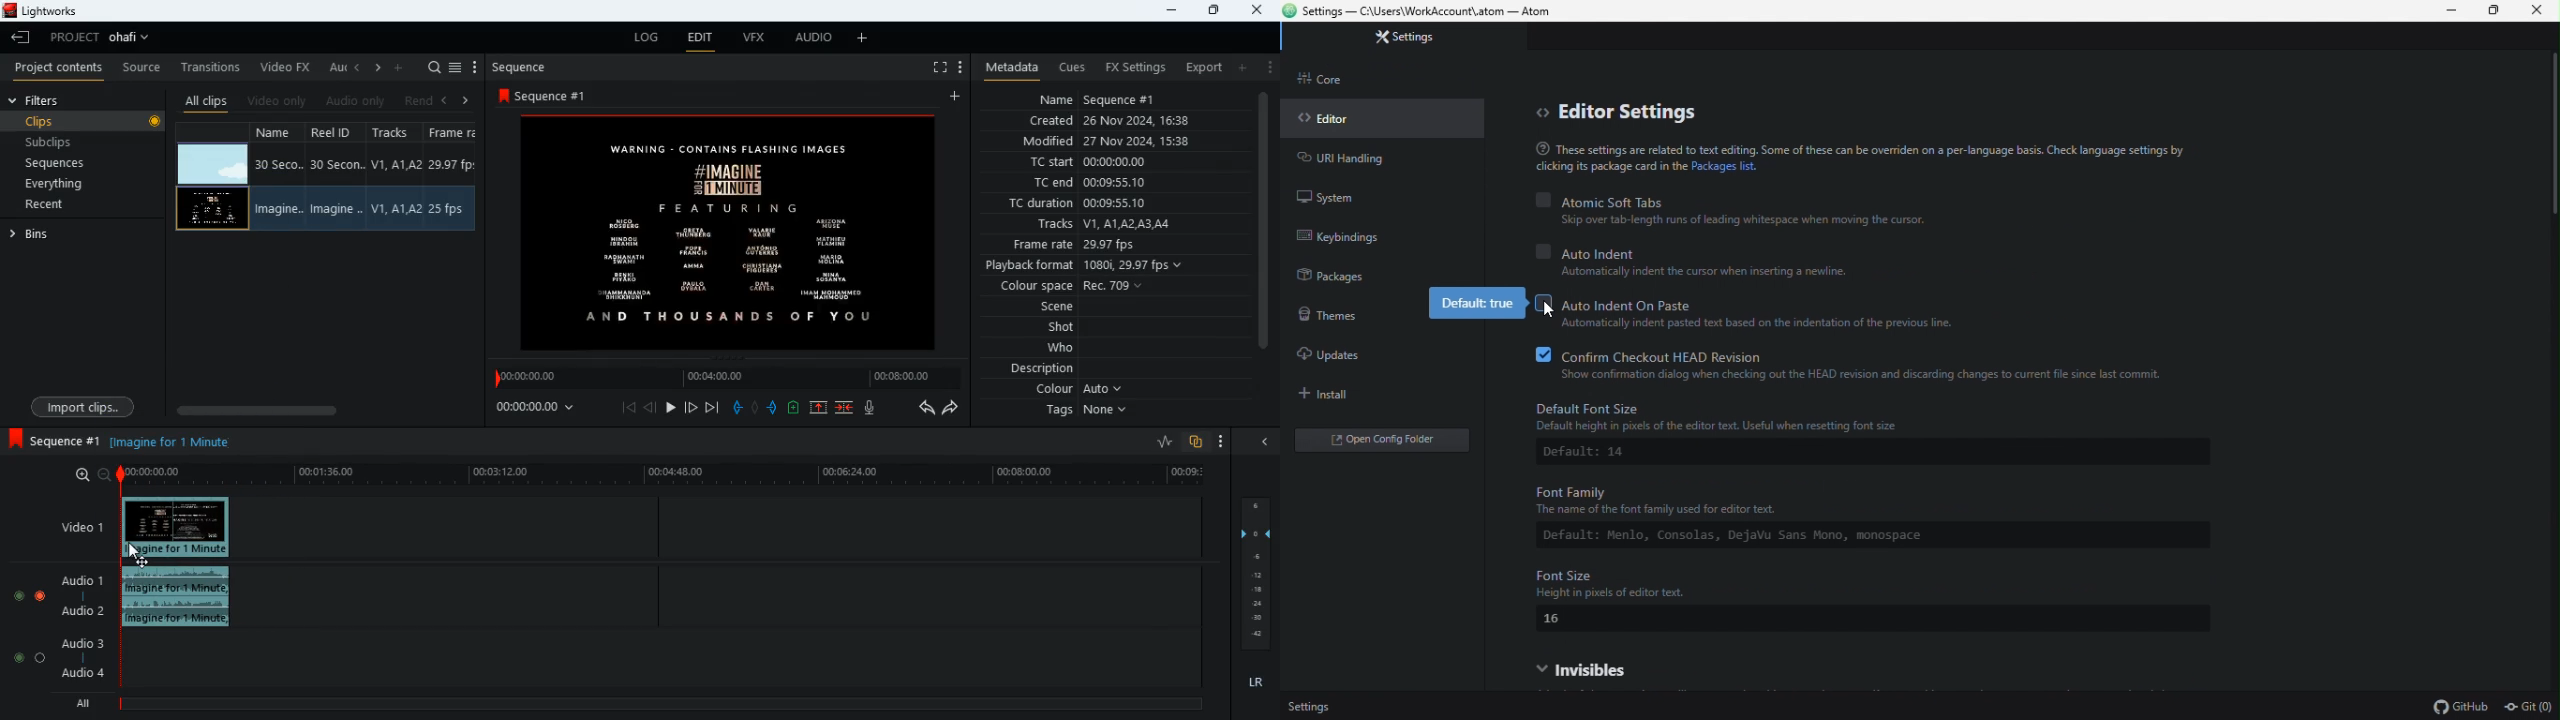  What do you see at coordinates (1090, 265) in the screenshot?
I see `playback format` at bounding box center [1090, 265].